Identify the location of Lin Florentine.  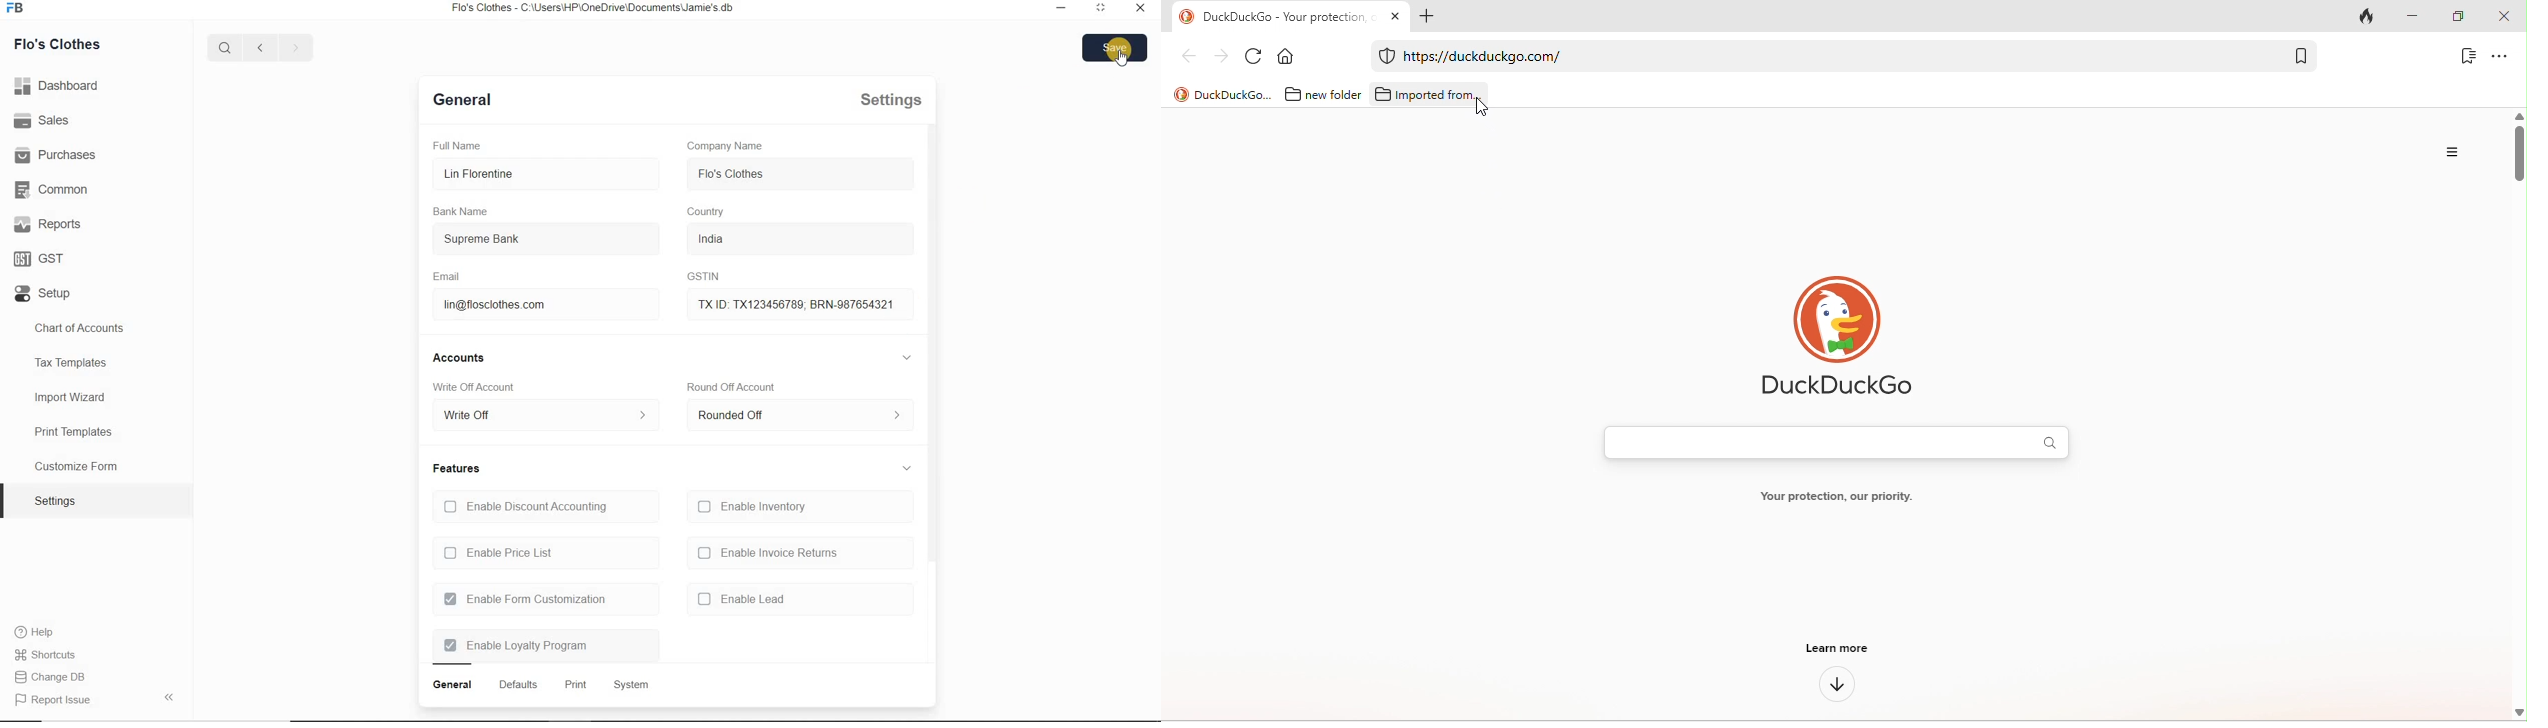
(537, 174).